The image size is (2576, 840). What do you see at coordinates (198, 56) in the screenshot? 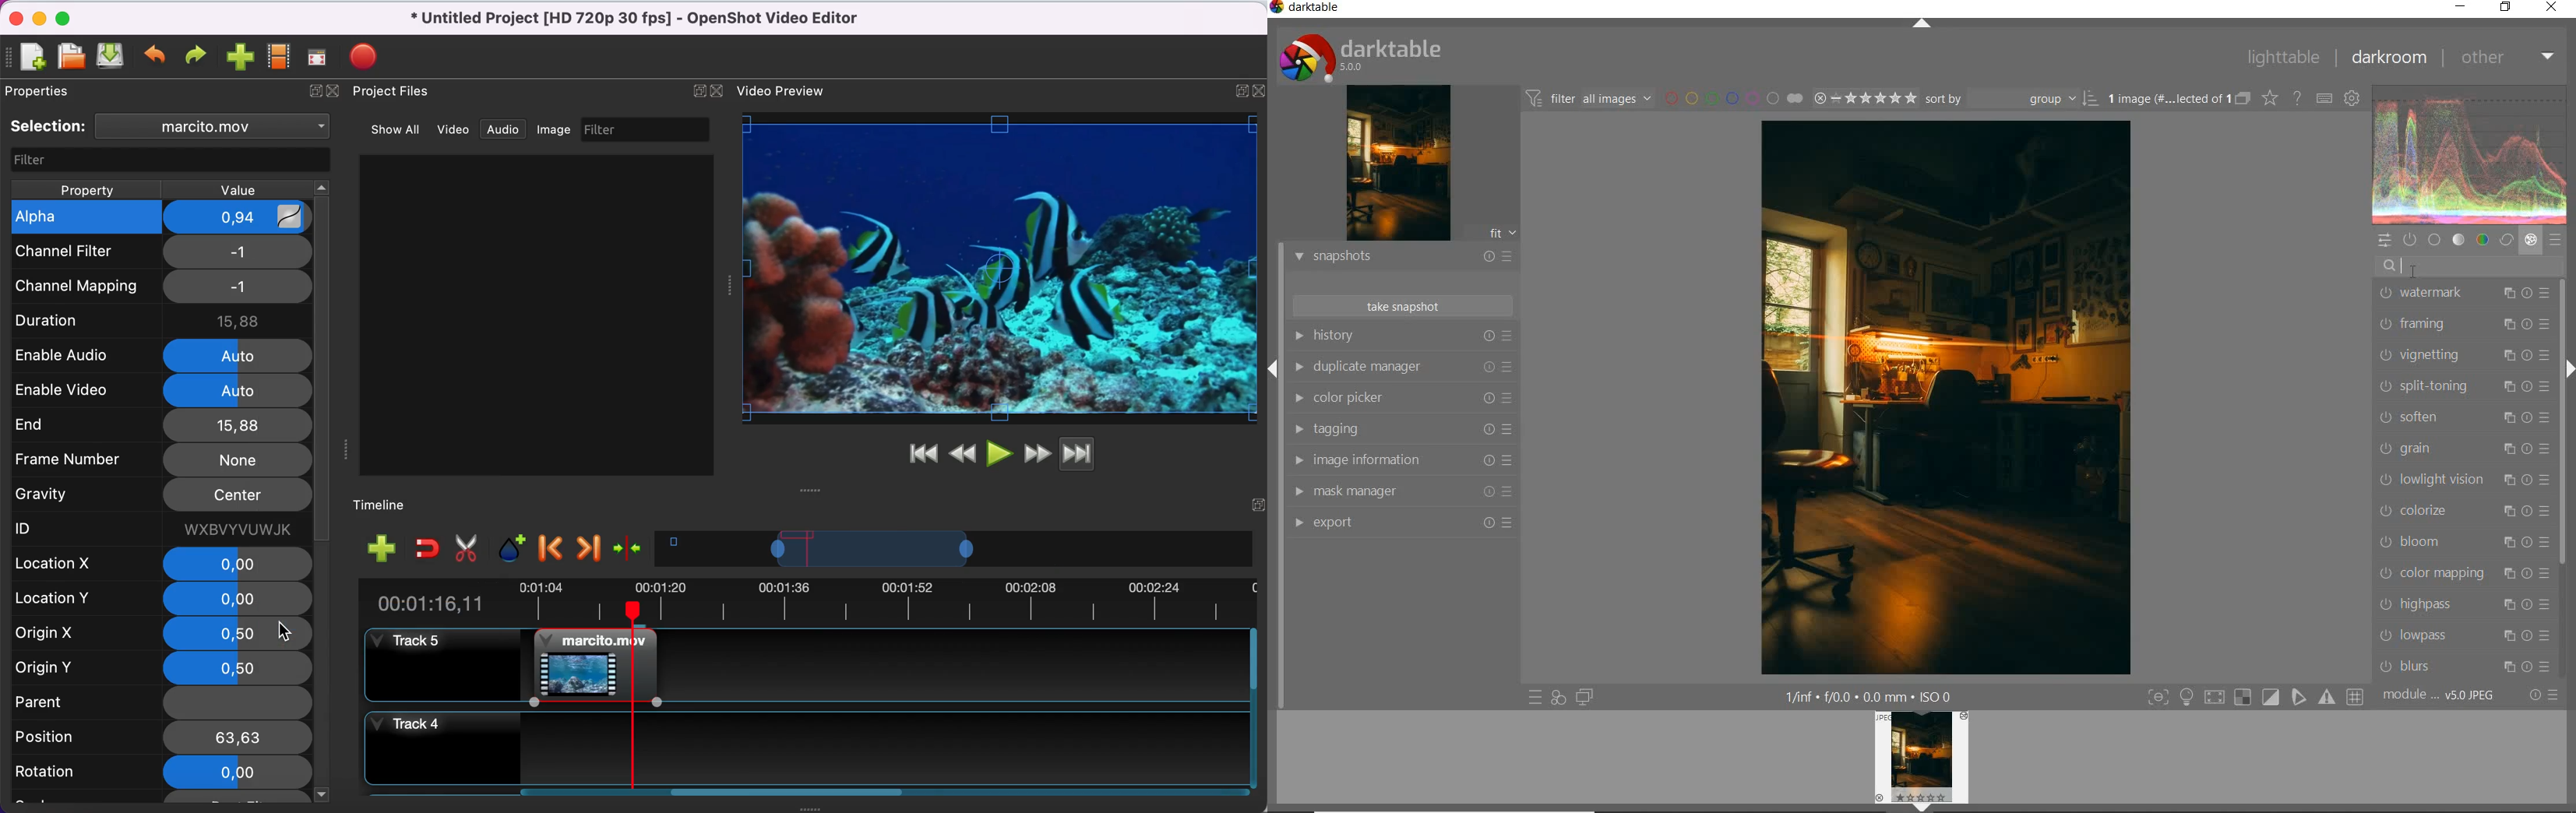
I see `redo` at bounding box center [198, 56].